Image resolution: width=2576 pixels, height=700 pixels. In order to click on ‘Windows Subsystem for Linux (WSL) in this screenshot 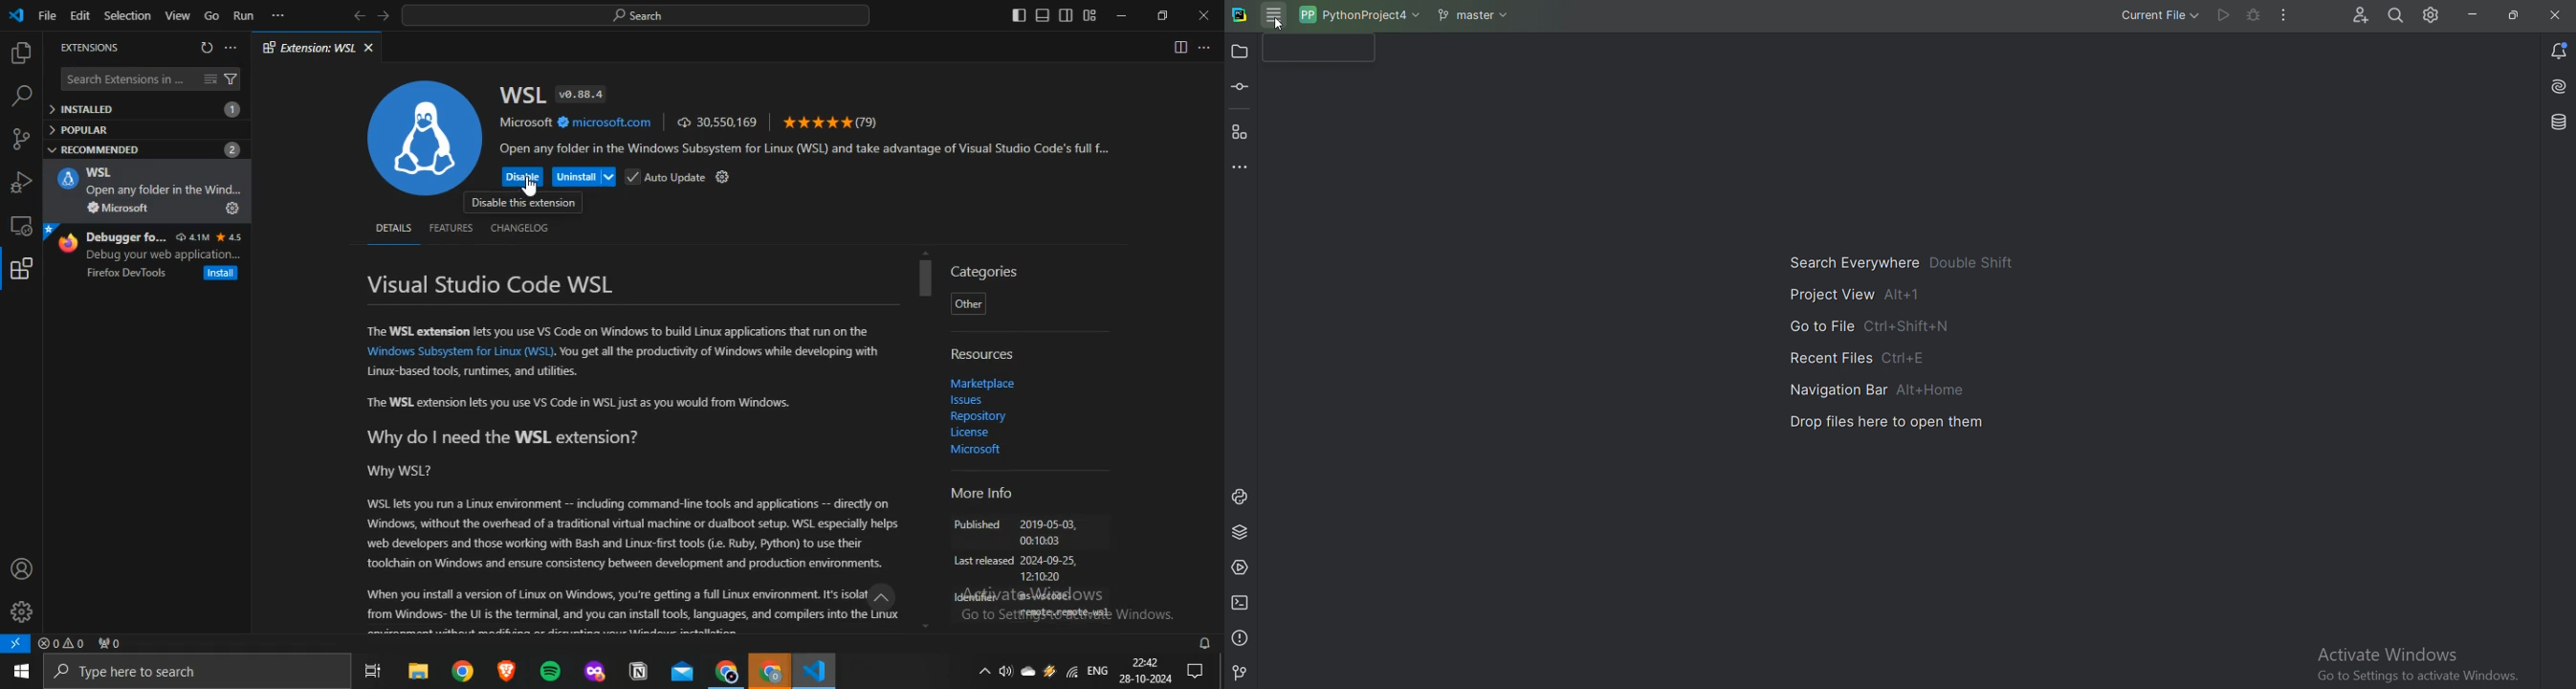, I will do `click(458, 352)`.